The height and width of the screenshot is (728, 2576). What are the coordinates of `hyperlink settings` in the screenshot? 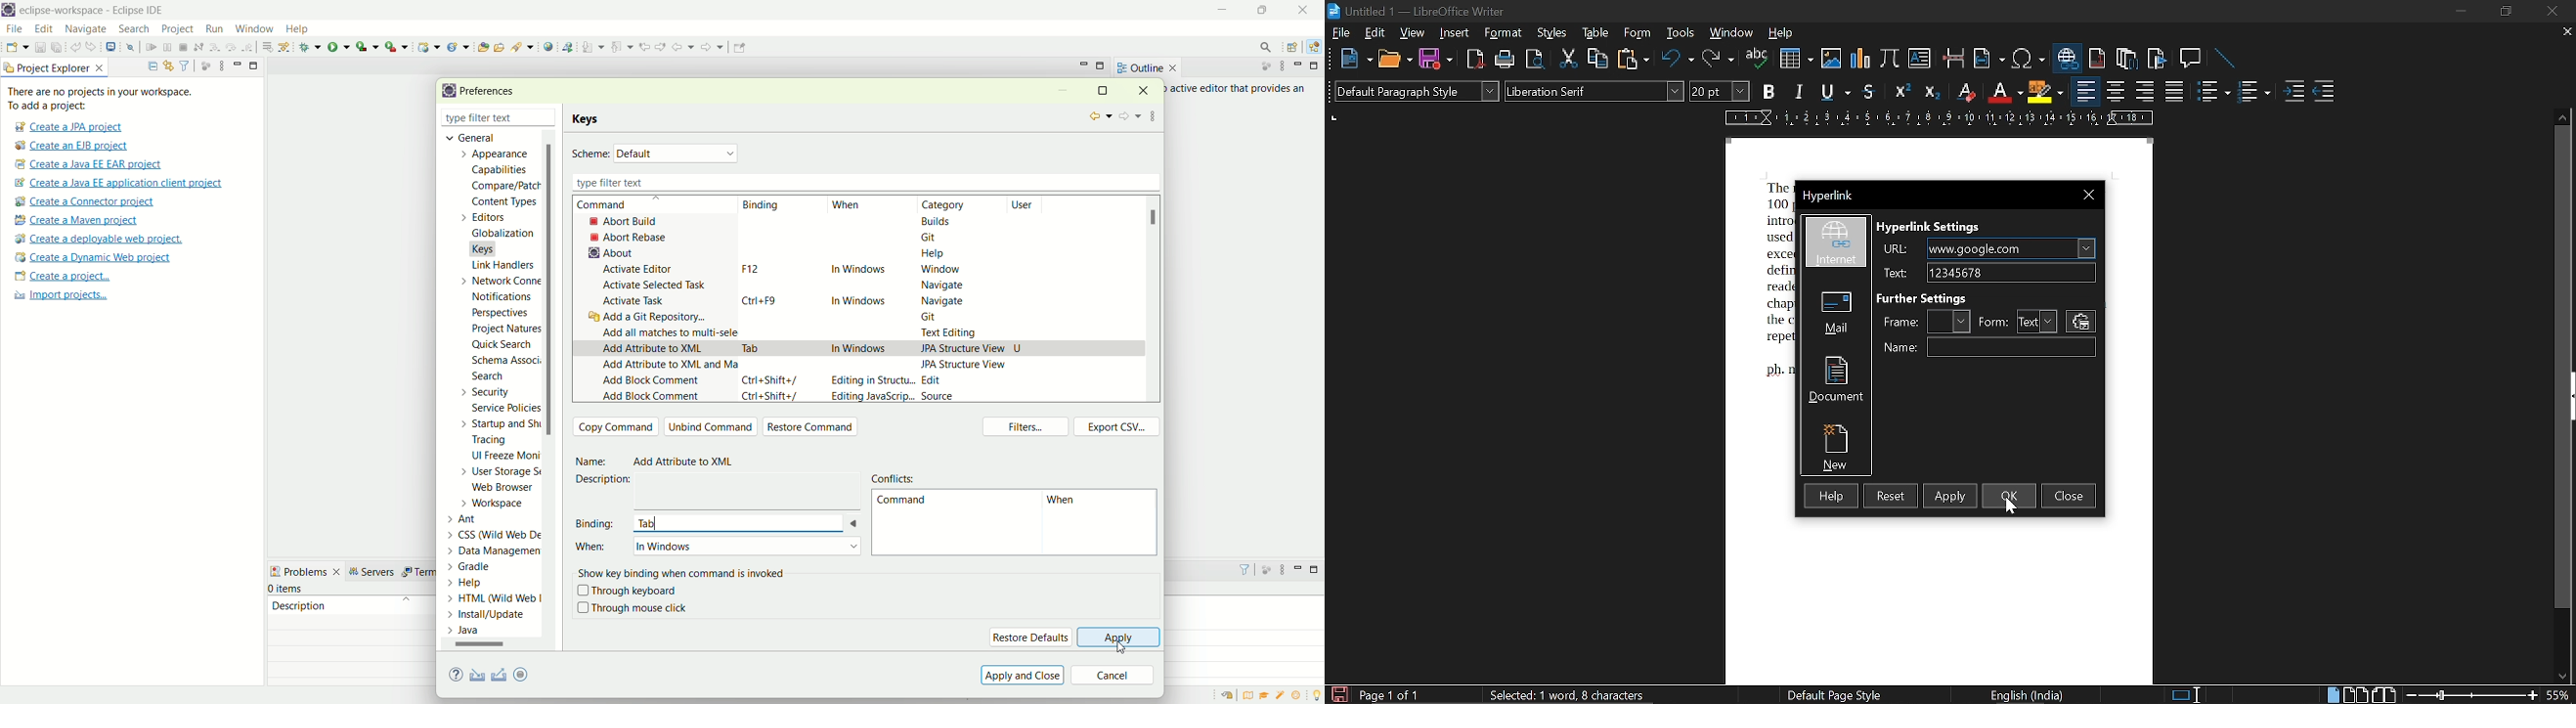 It's located at (1929, 226).